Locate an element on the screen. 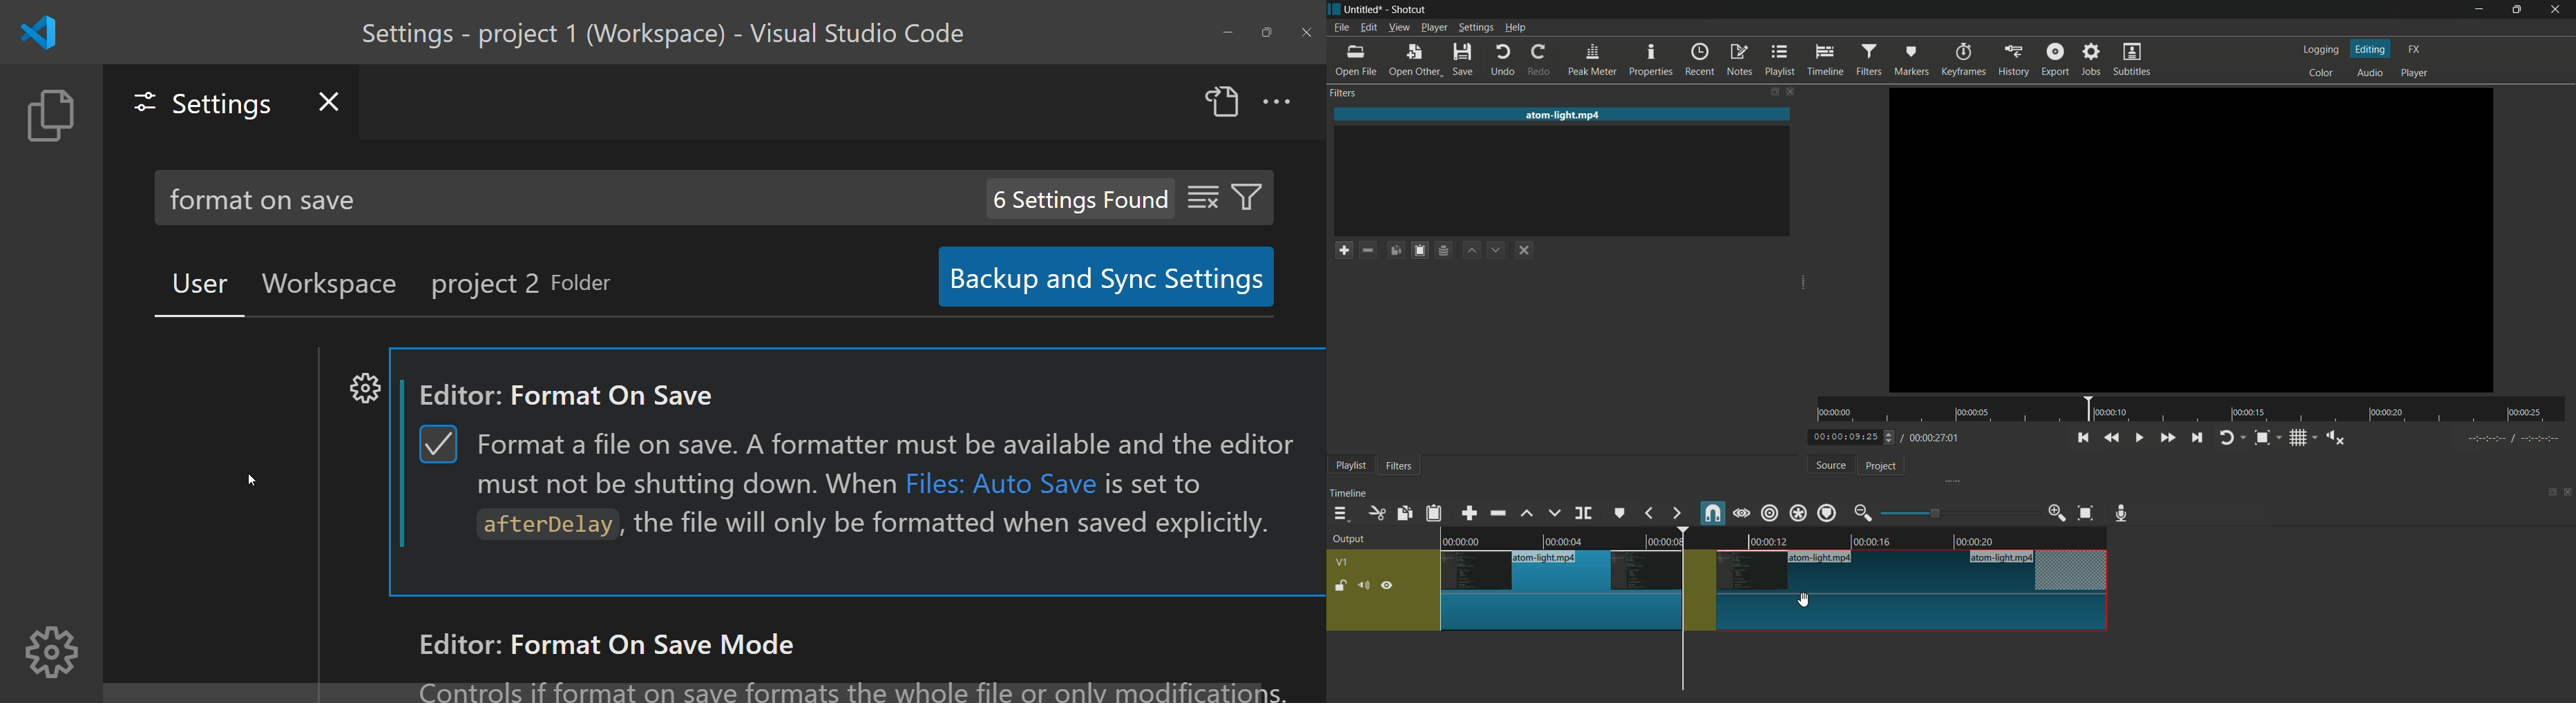 The width and height of the screenshot is (2576, 728). cut is located at coordinates (1378, 513).